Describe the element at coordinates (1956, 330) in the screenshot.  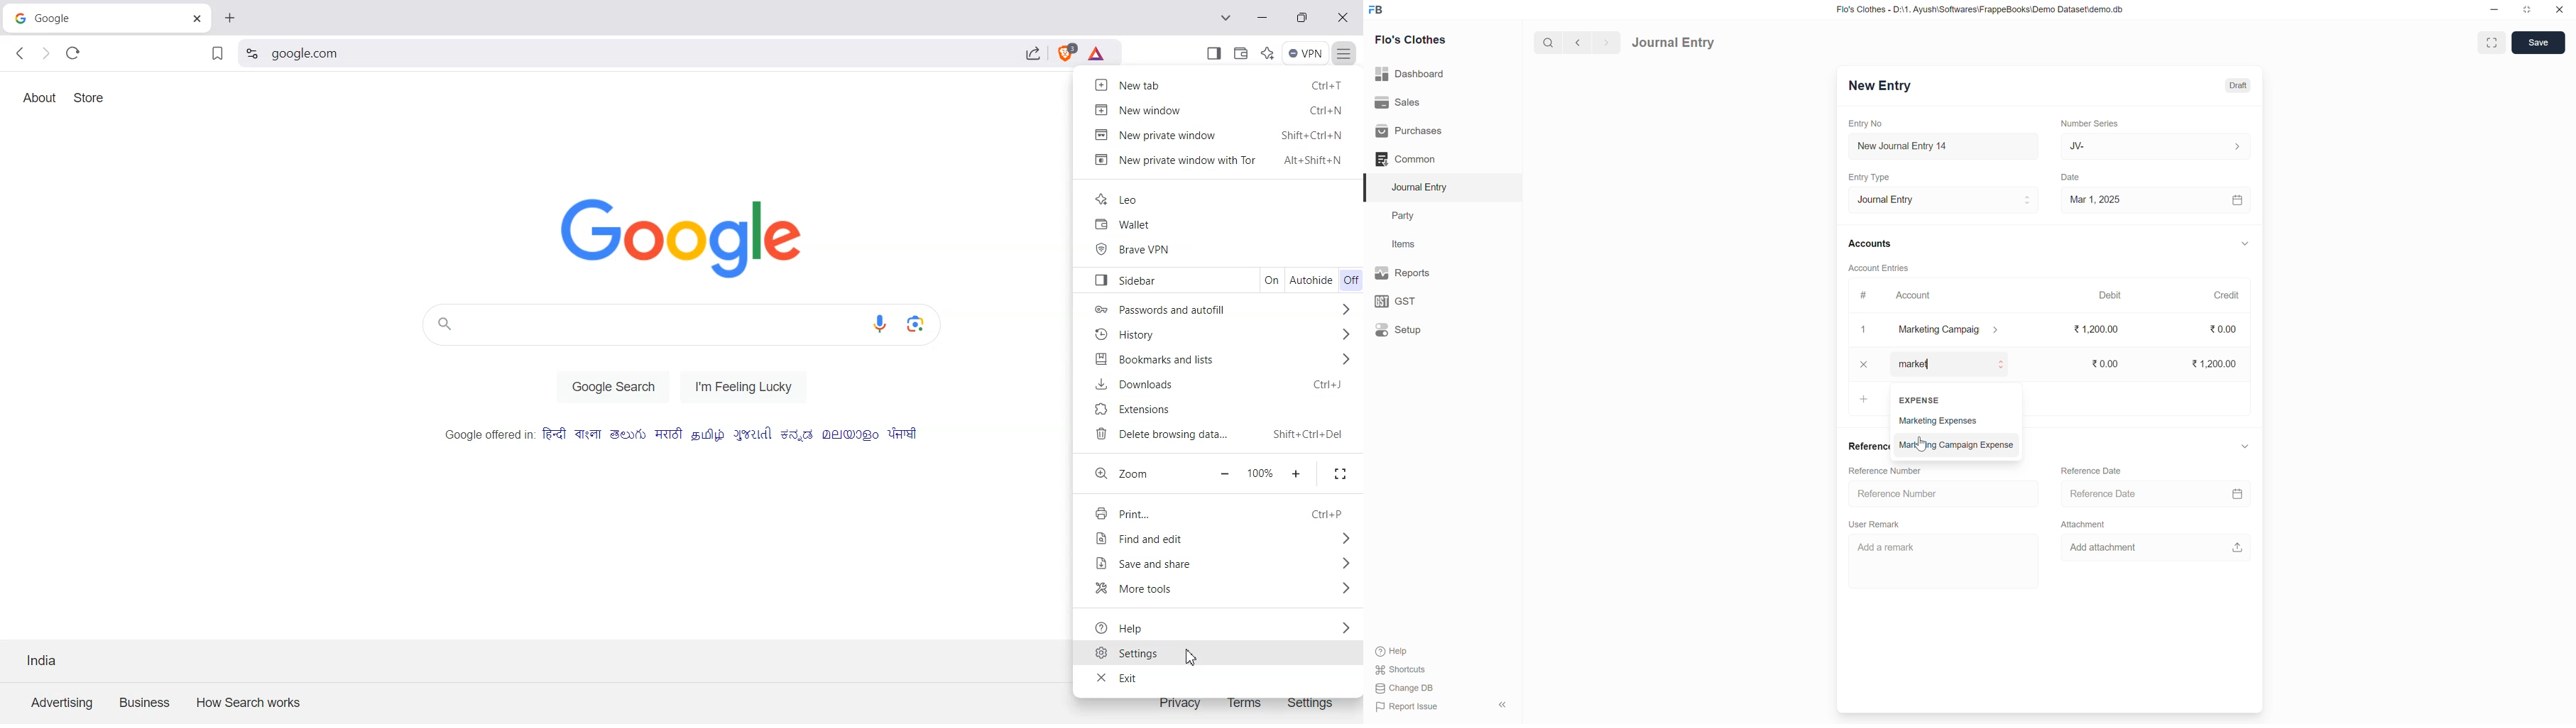
I see `marketing campaig` at that location.